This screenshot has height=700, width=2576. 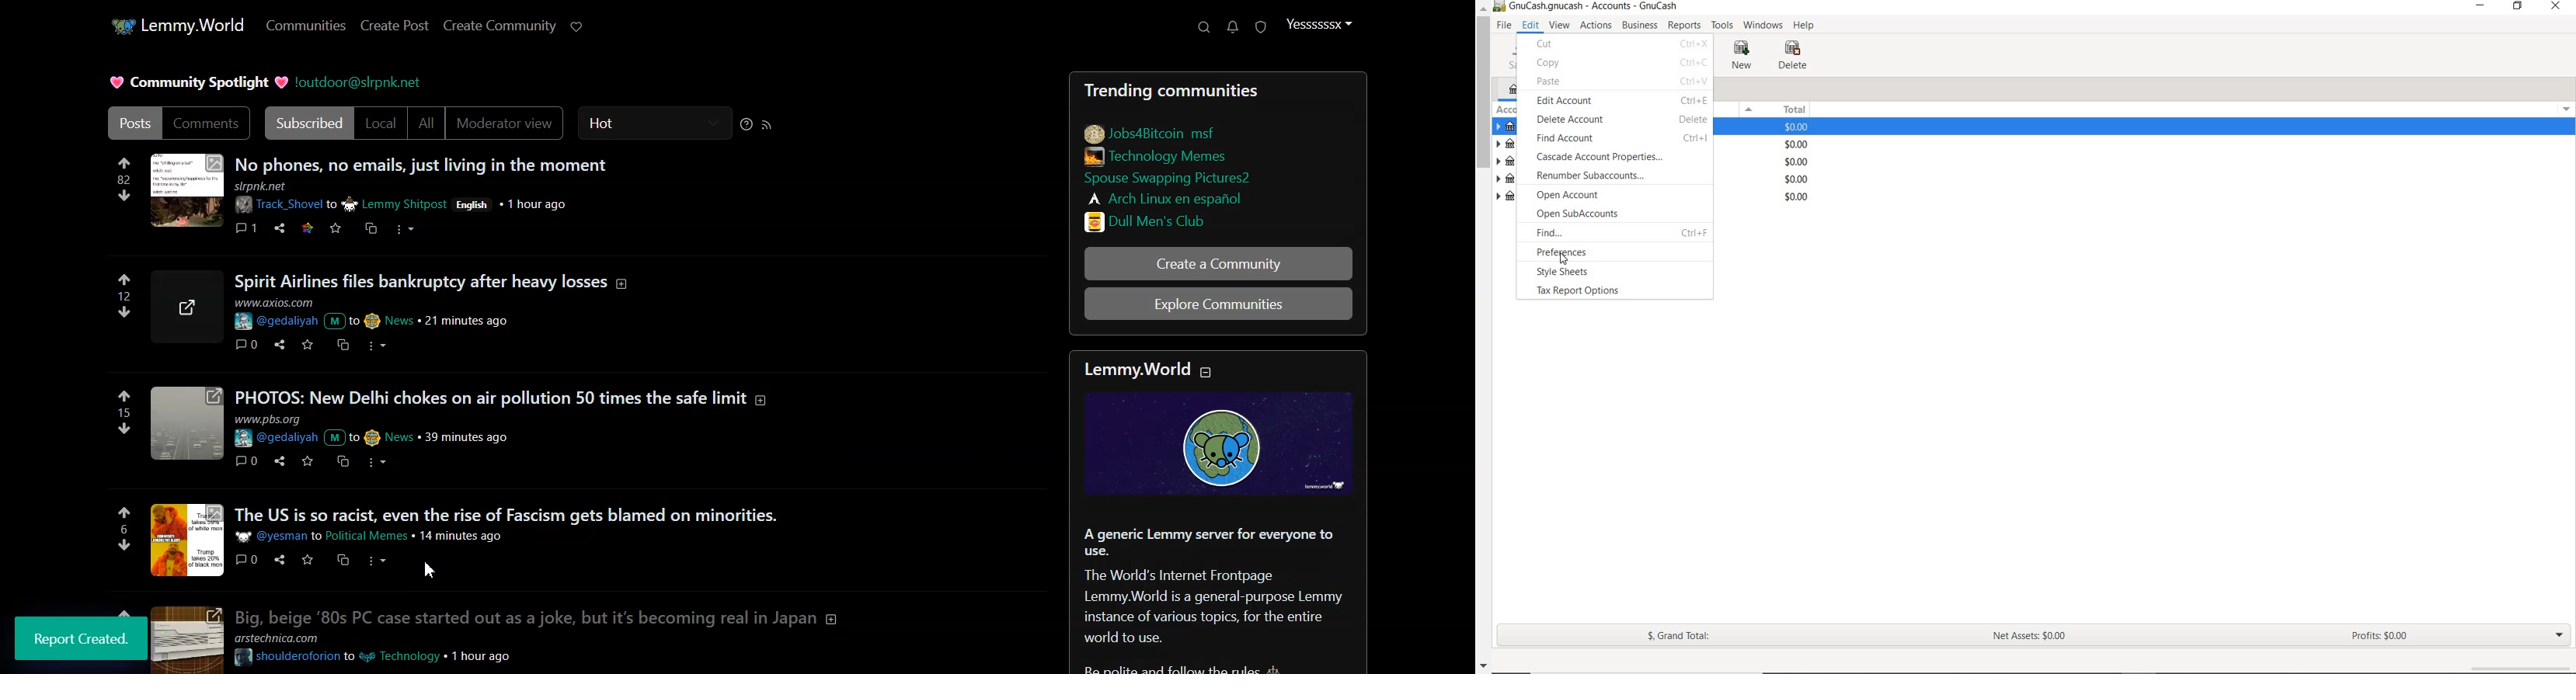 I want to click on i 1 shoulderoforion to &# Technology « 1 hour ago, so click(x=379, y=657).